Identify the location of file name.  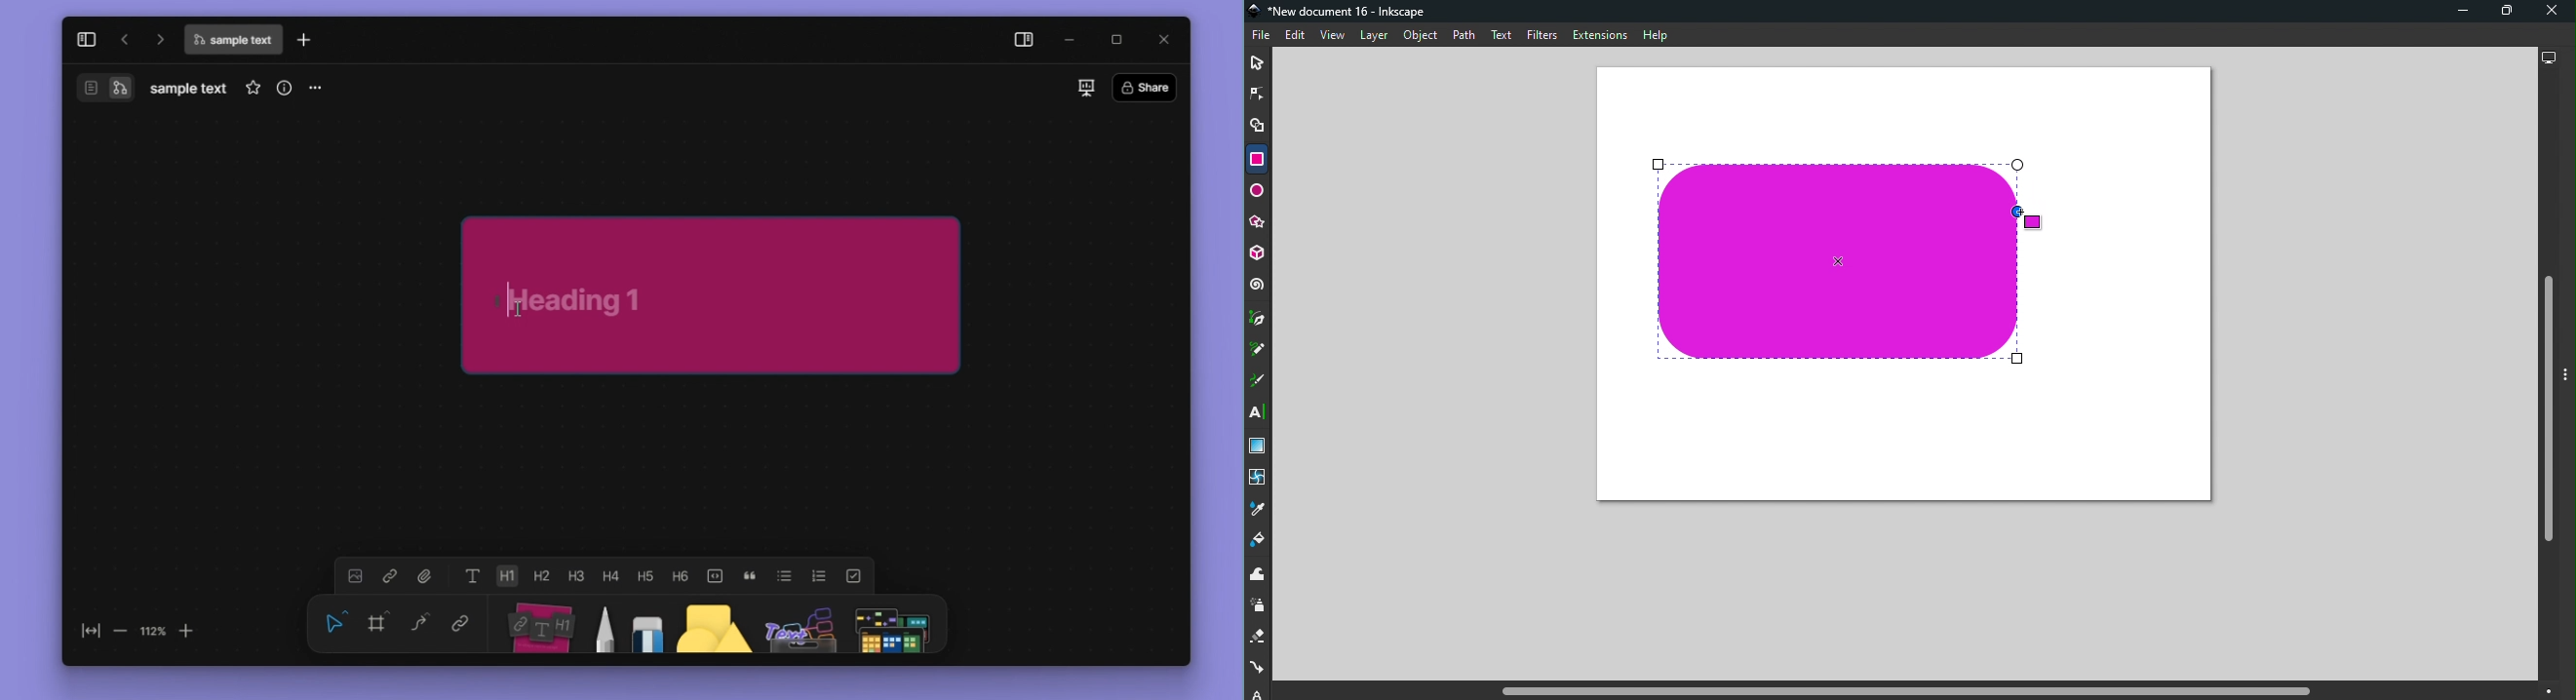
(232, 40).